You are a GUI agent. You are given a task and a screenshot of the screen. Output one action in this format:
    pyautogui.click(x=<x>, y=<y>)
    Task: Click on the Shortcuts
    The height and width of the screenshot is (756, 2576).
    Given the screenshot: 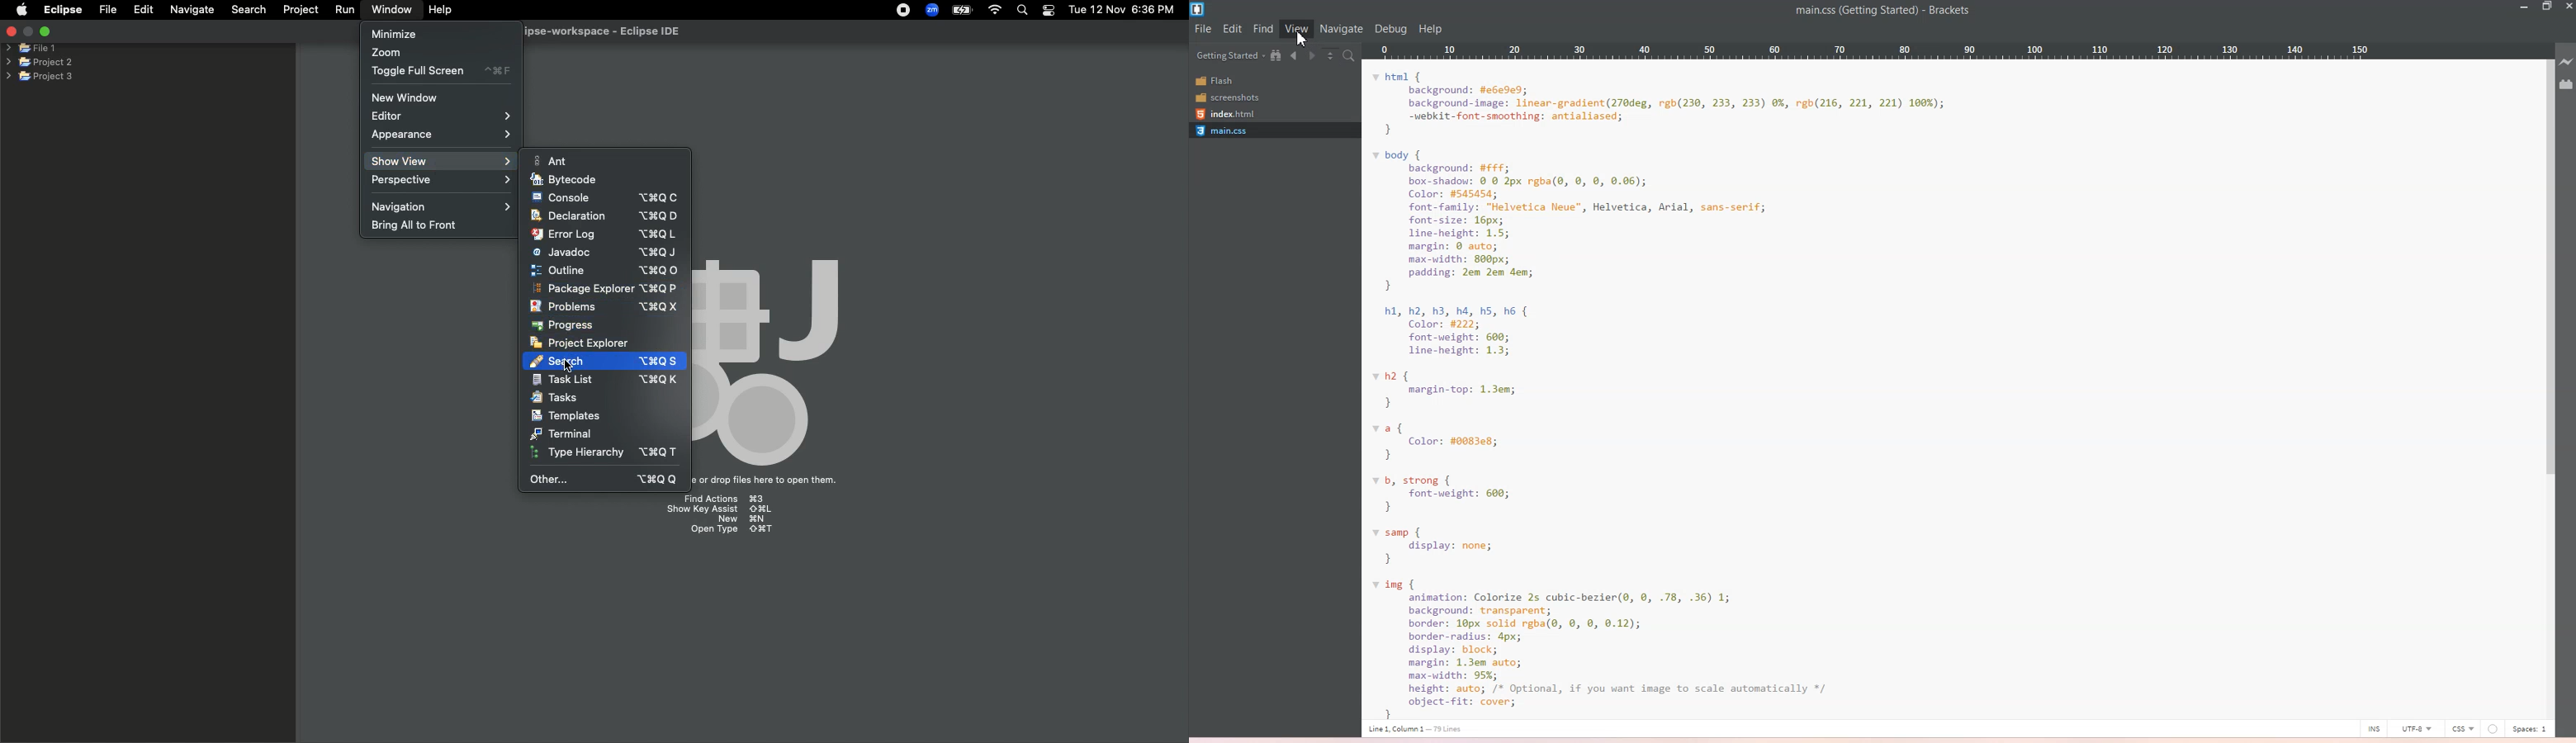 What is the action you would take?
    pyautogui.click(x=727, y=517)
    